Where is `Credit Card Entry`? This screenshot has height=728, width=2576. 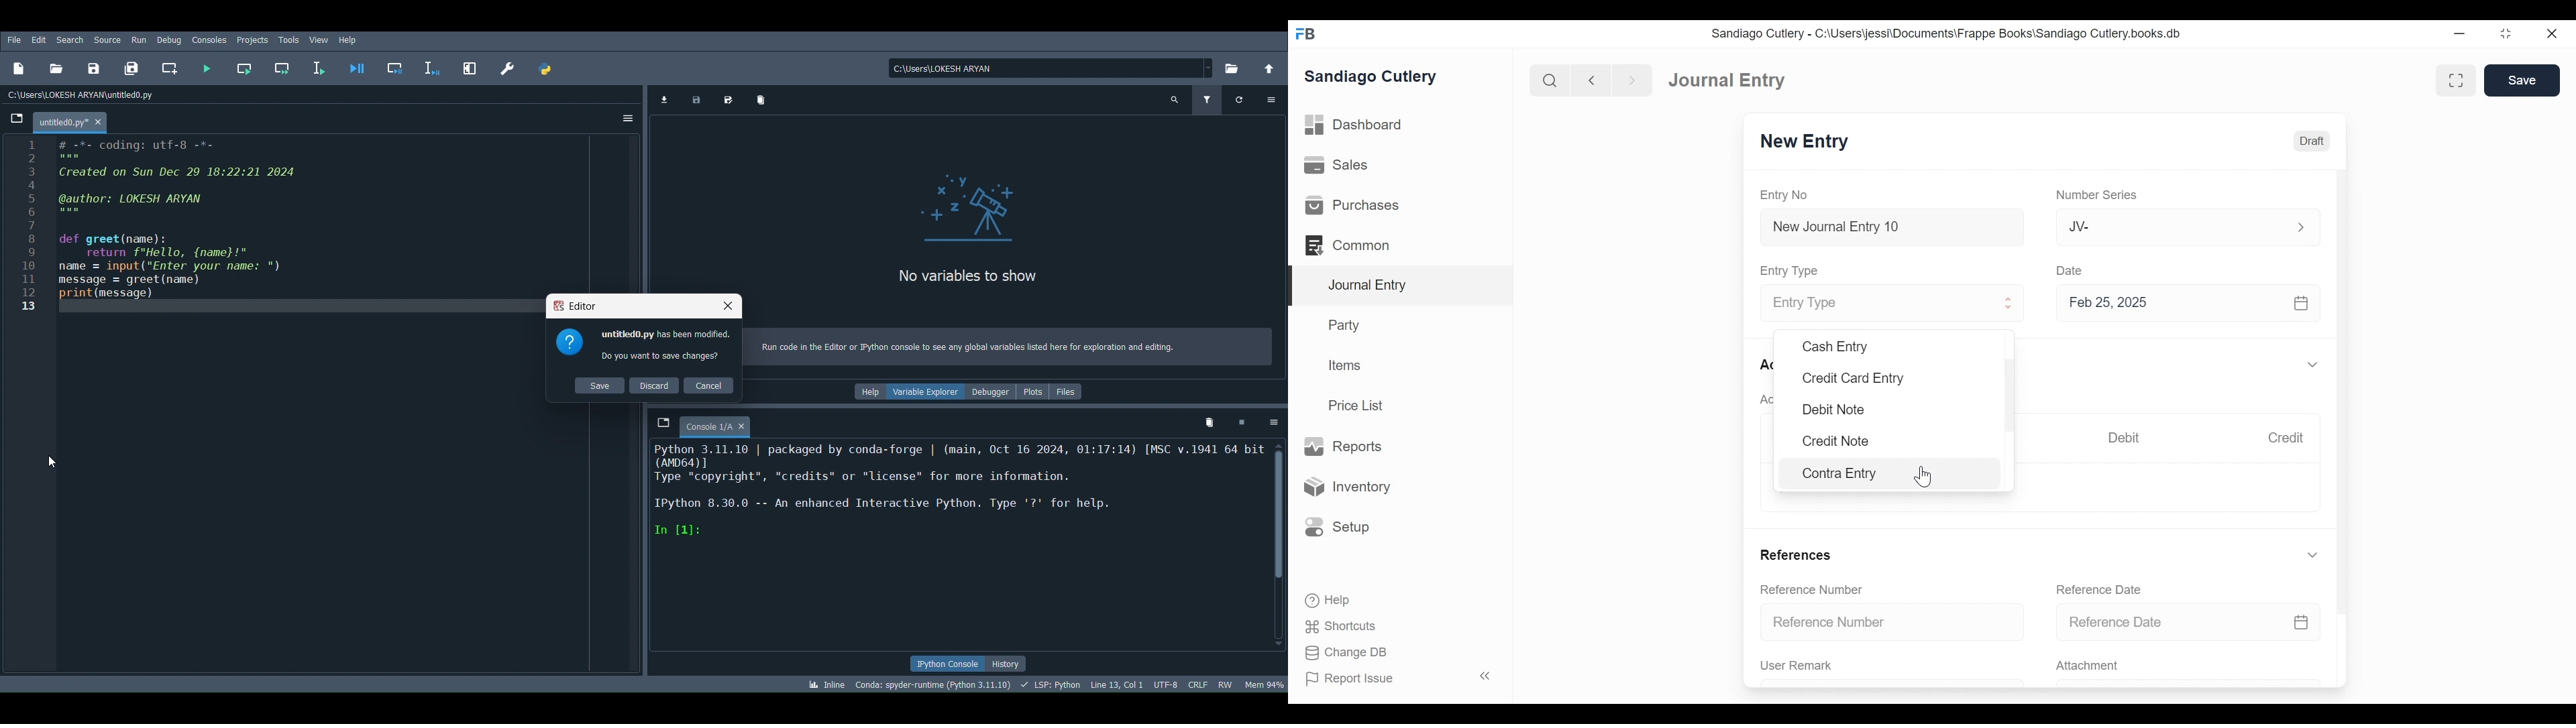
Credit Card Entry is located at coordinates (1860, 379).